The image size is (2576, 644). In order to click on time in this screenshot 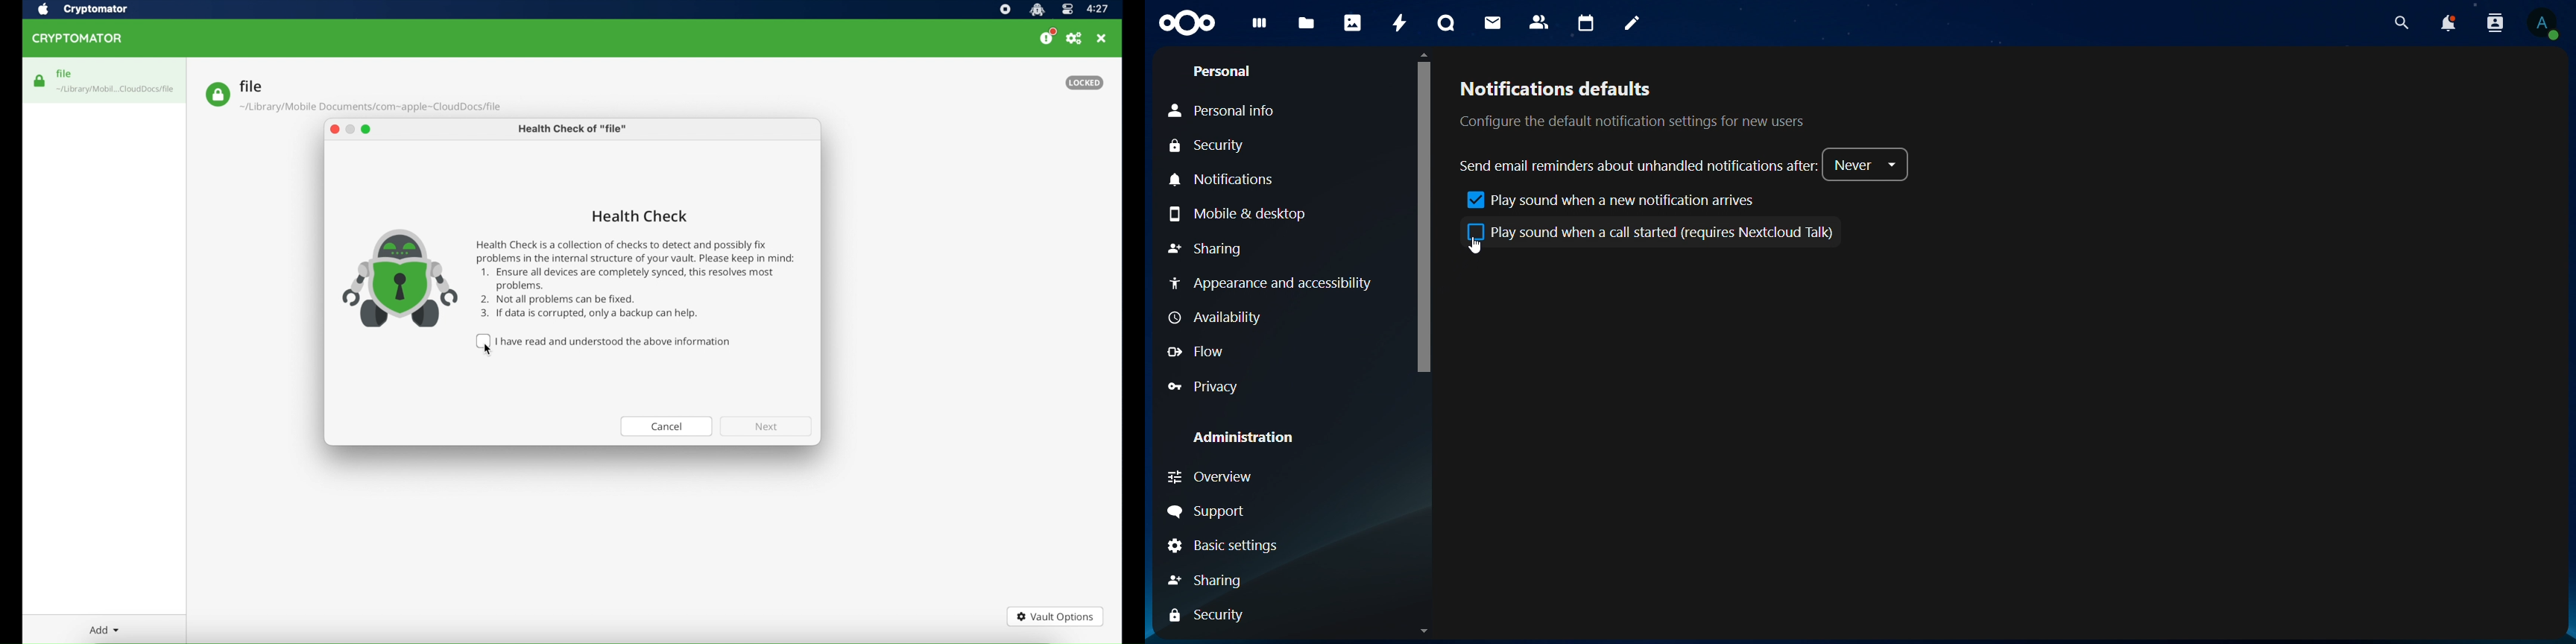, I will do `click(1098, 9)`.